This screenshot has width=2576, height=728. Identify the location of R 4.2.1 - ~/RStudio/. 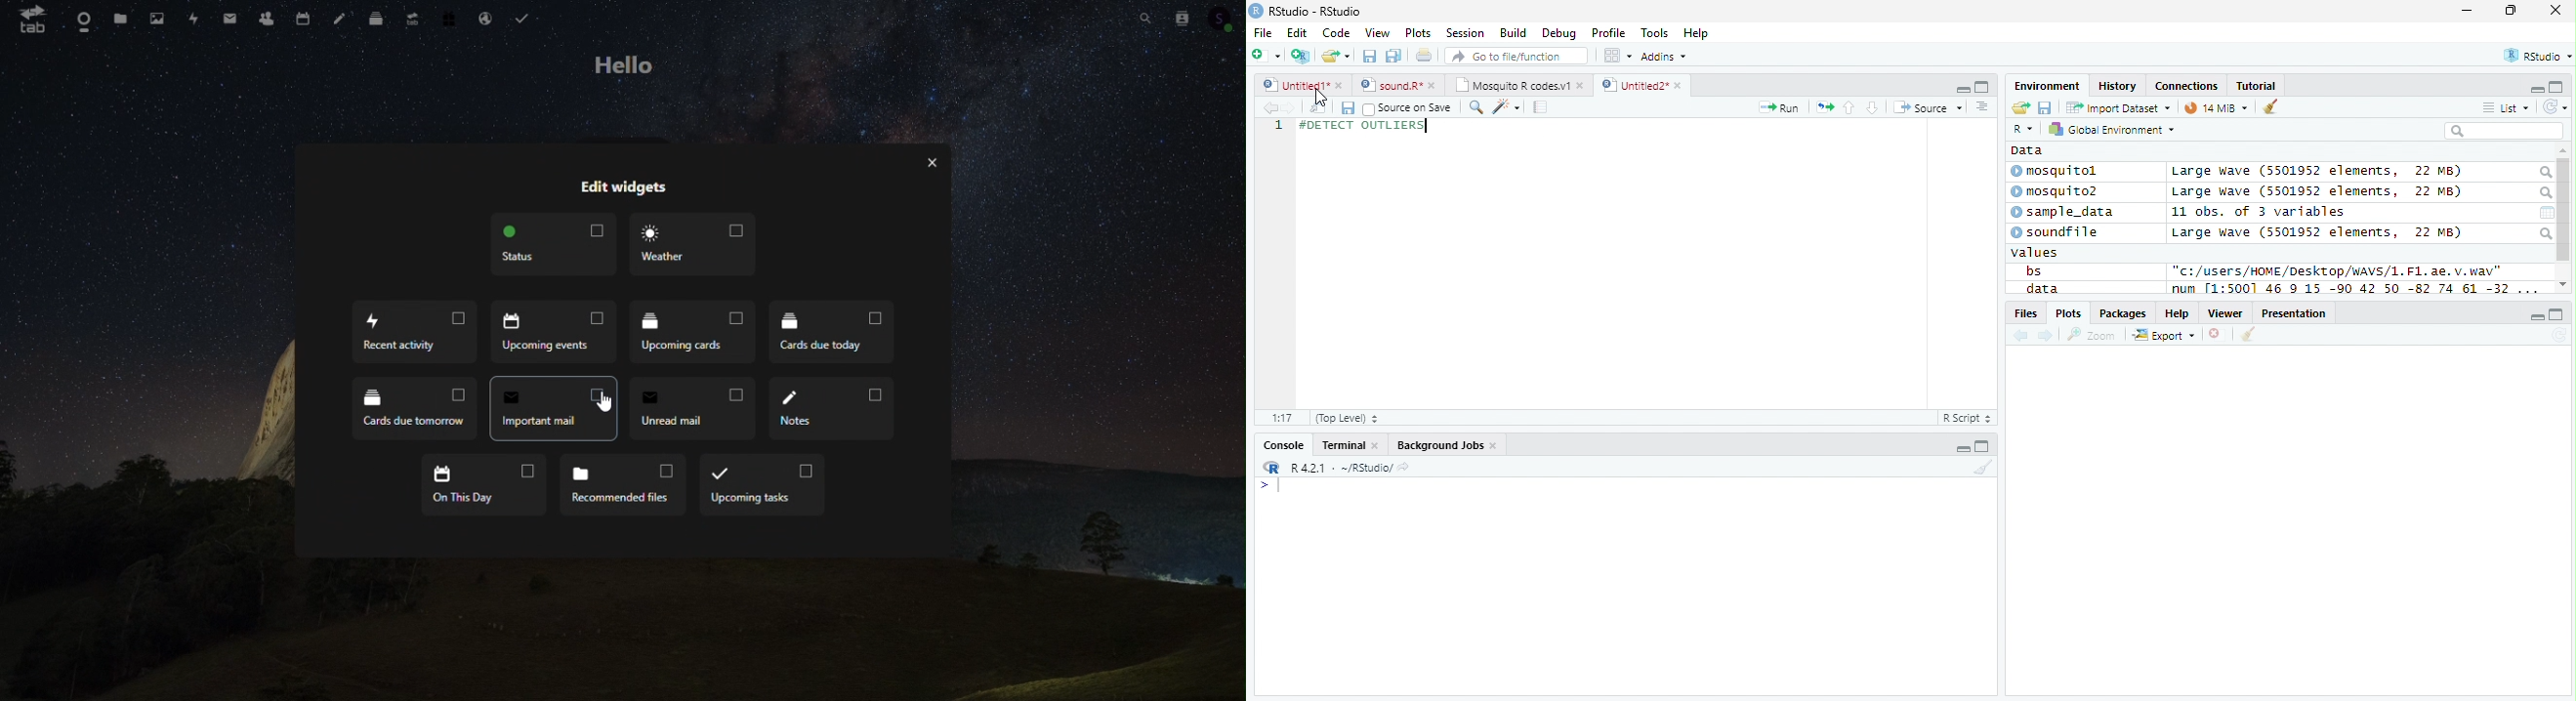
(1342, 470).